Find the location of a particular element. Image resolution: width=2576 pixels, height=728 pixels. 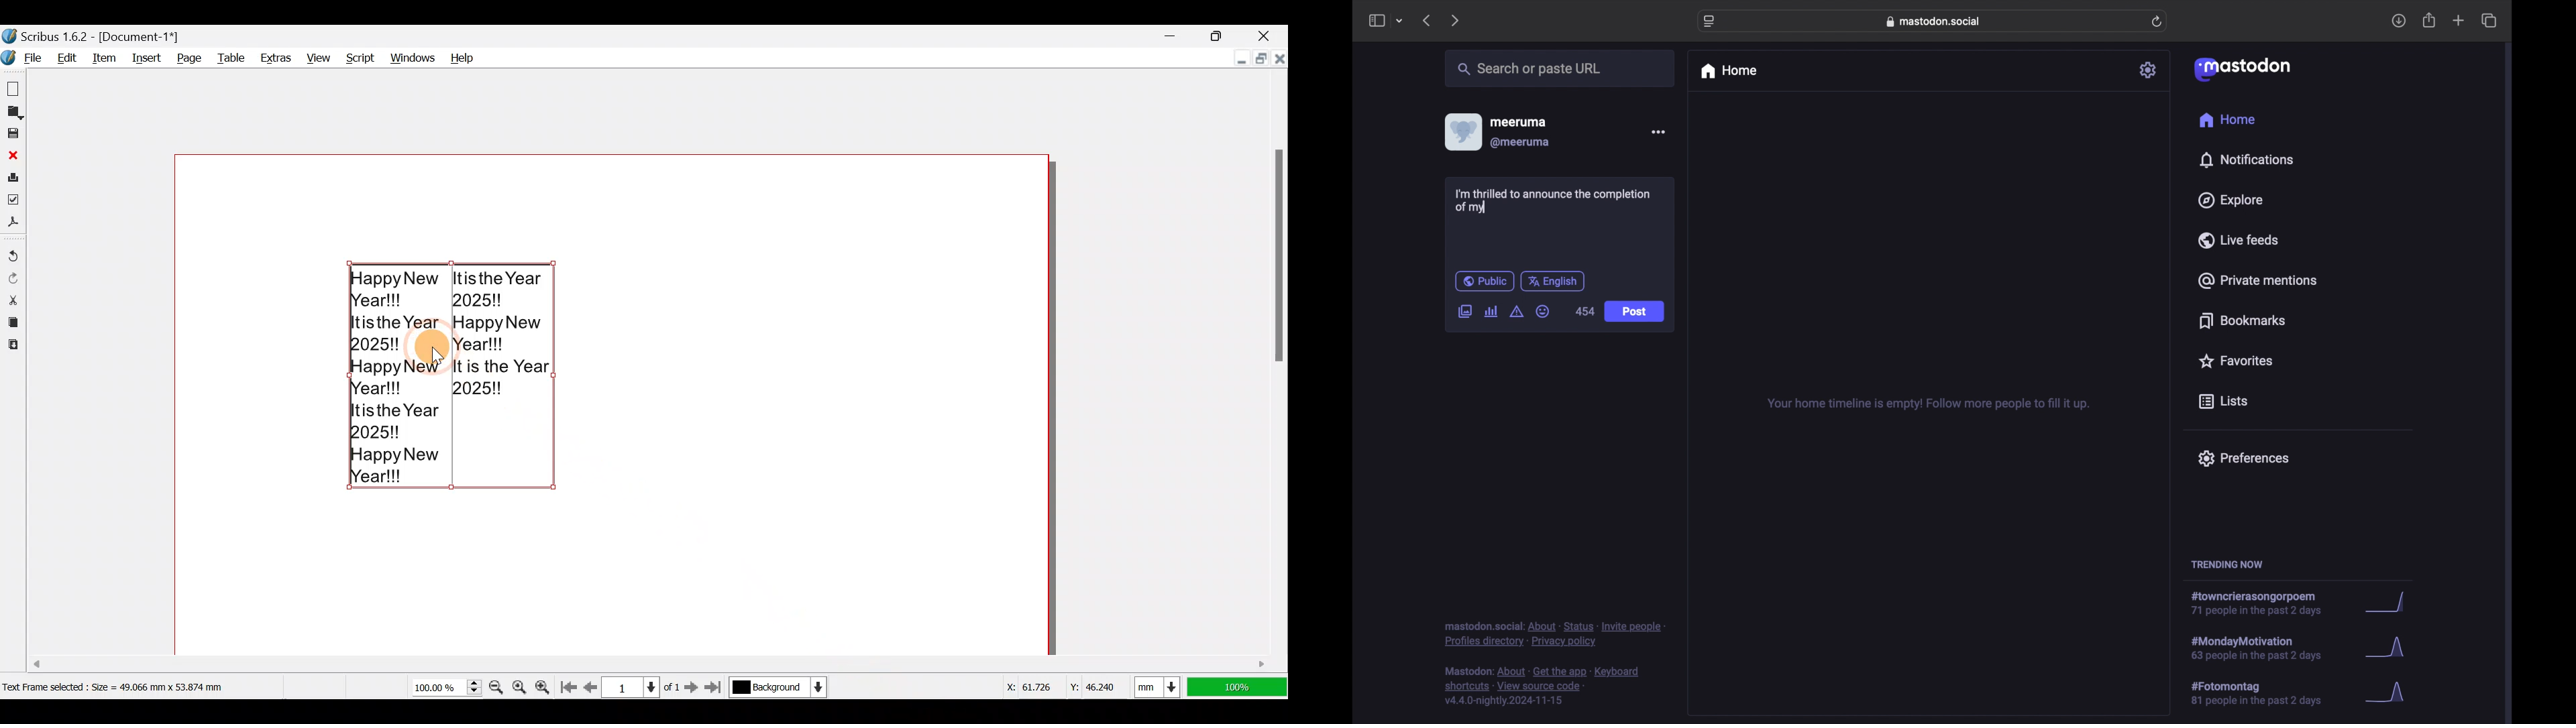

Undo is located at coordinates (13, 250).